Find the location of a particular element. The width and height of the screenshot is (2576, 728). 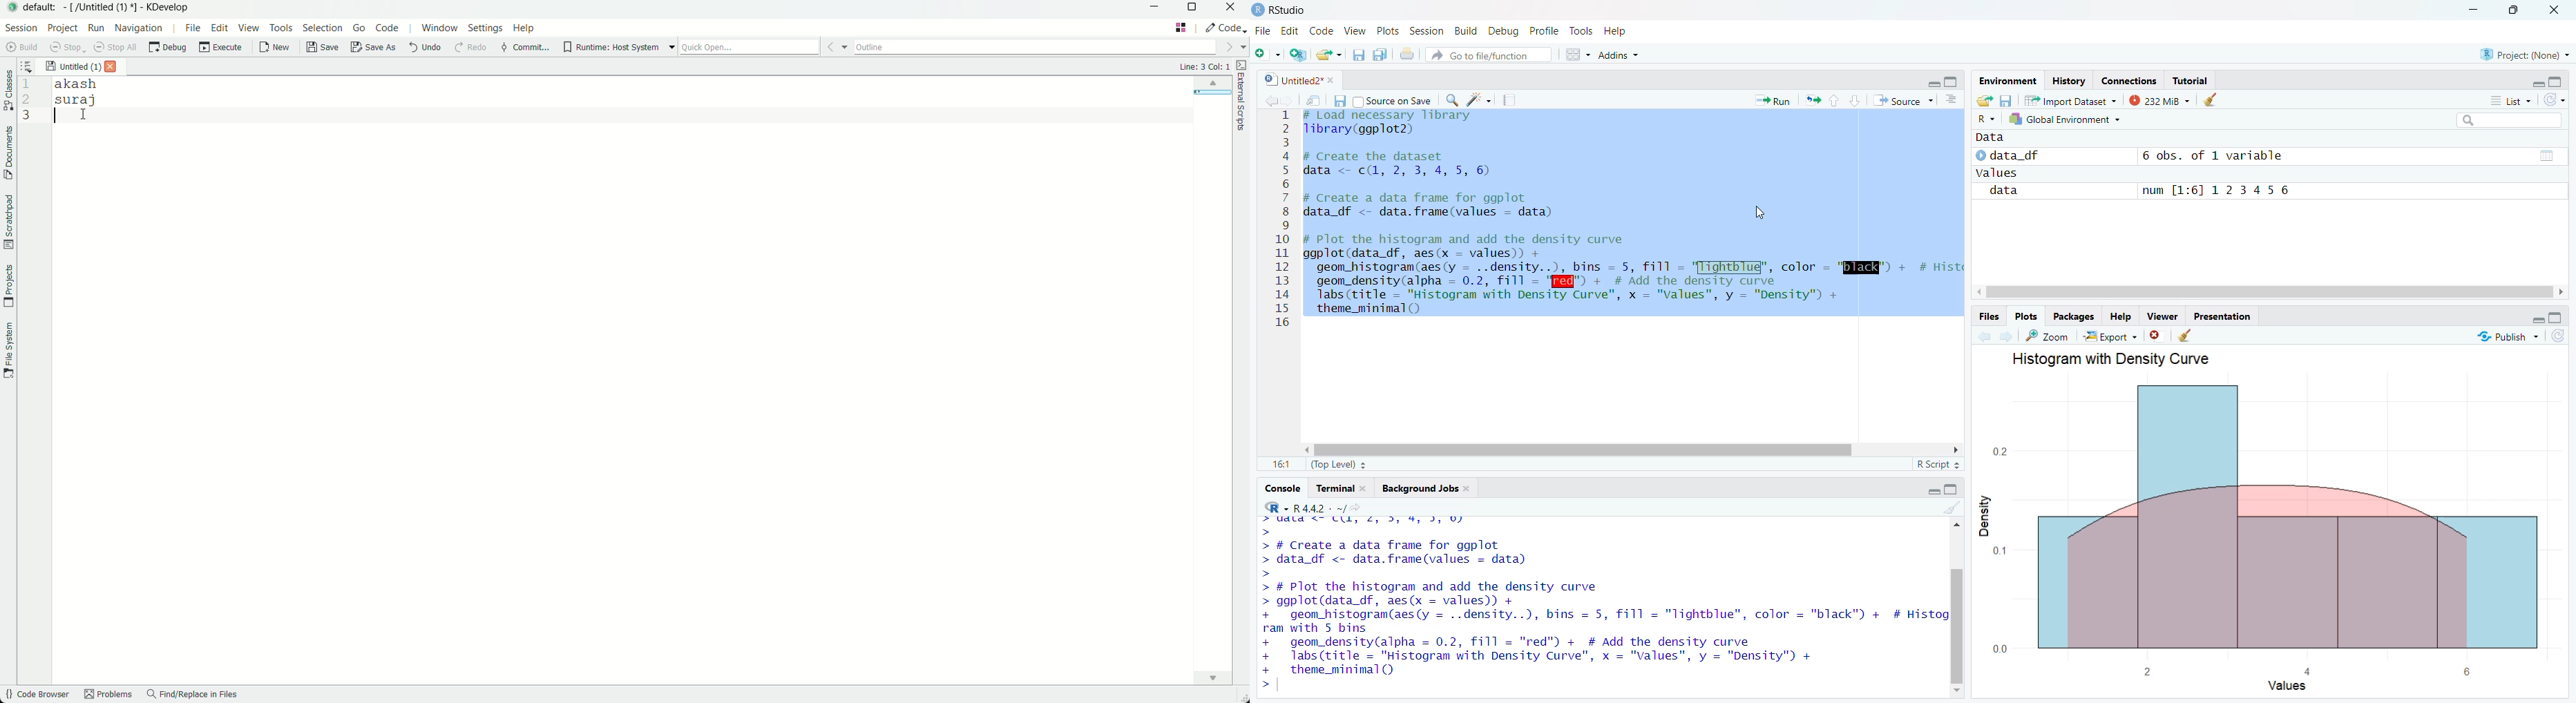

157 MiB is located at coordinates (2158, 100).